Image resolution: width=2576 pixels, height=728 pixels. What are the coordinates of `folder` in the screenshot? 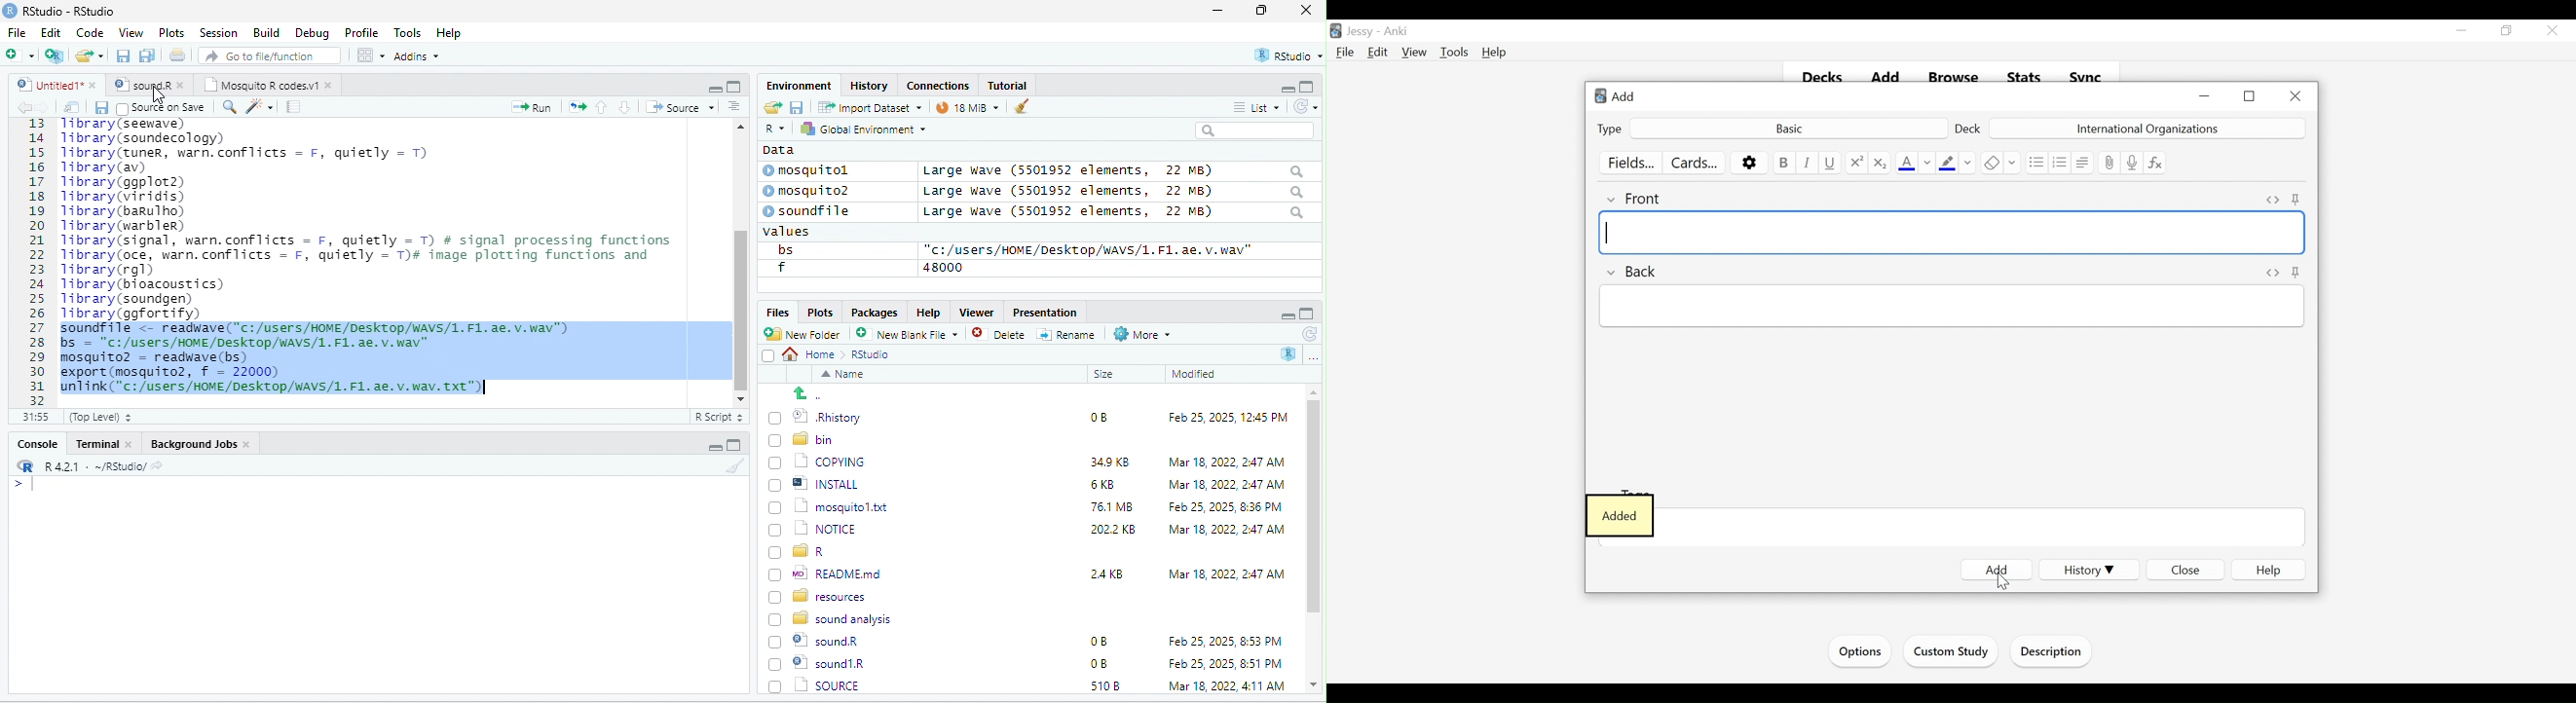 It's located at (92, 56).